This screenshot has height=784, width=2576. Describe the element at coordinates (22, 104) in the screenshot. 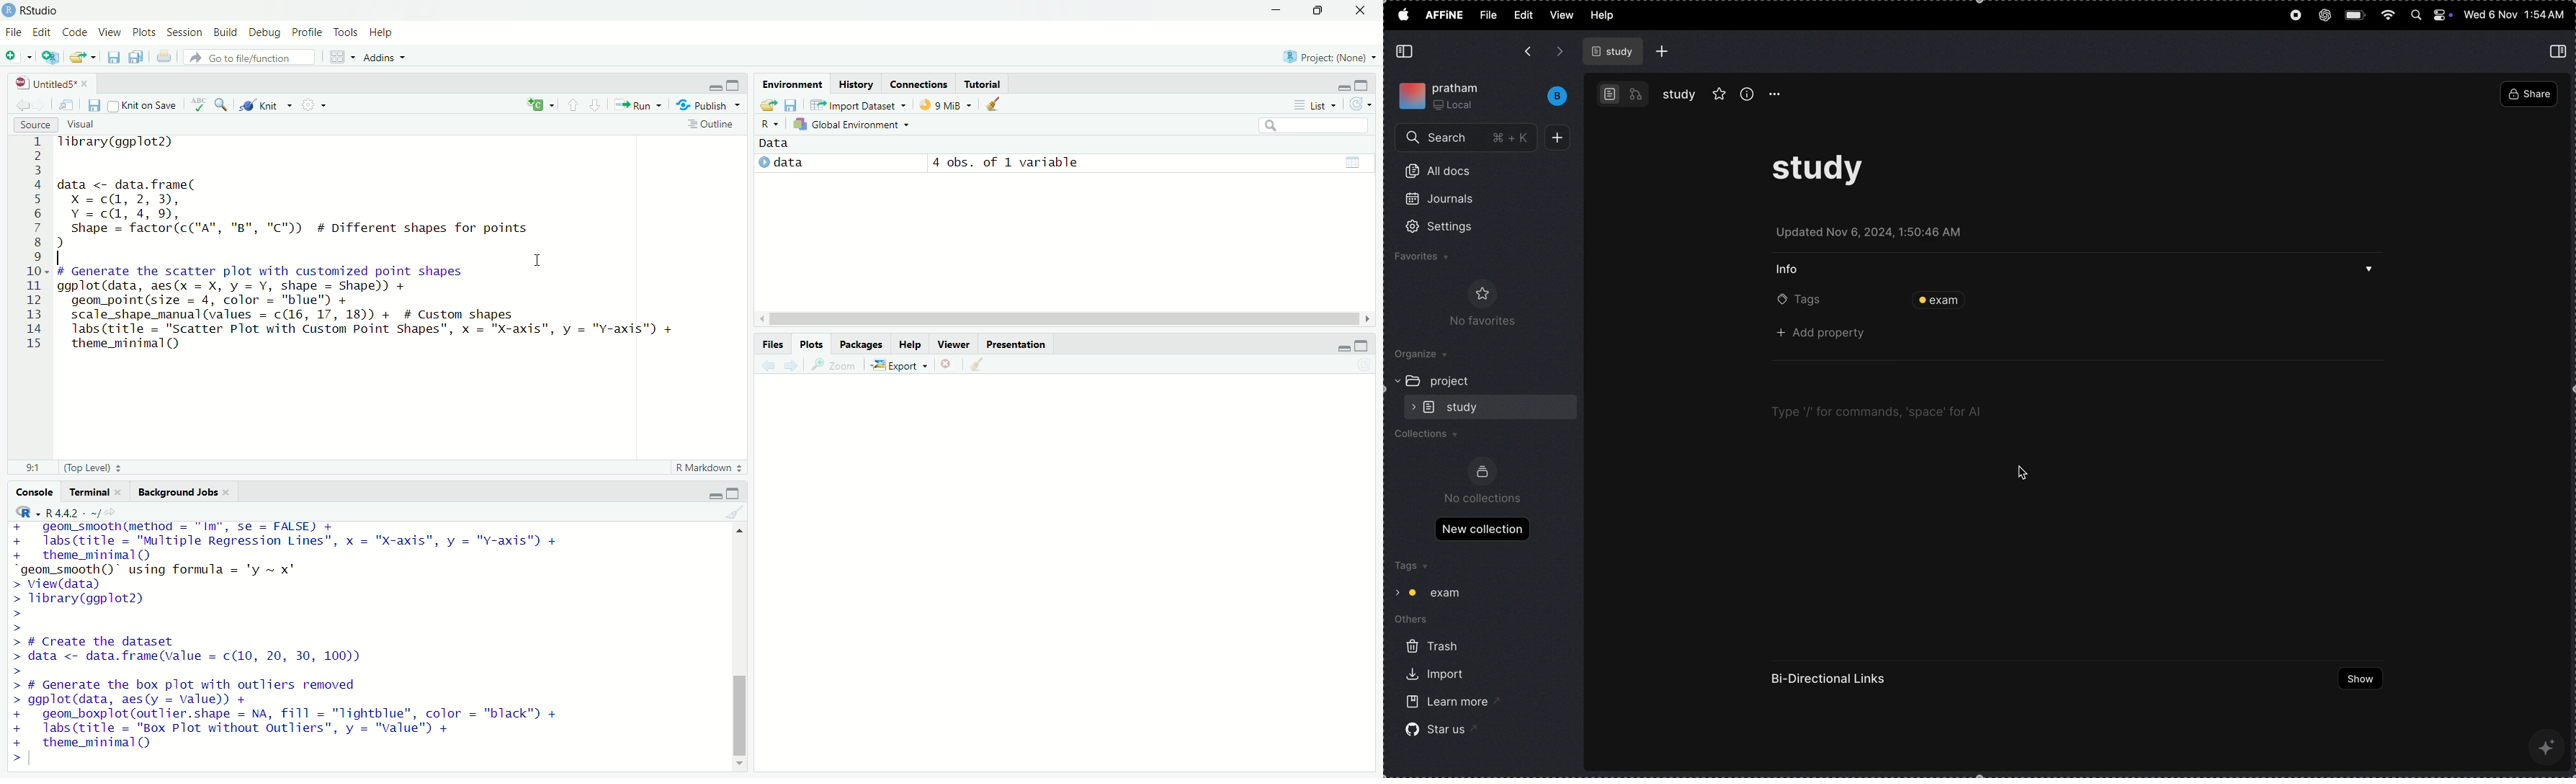

I see `Go back to previous source location` at that location.